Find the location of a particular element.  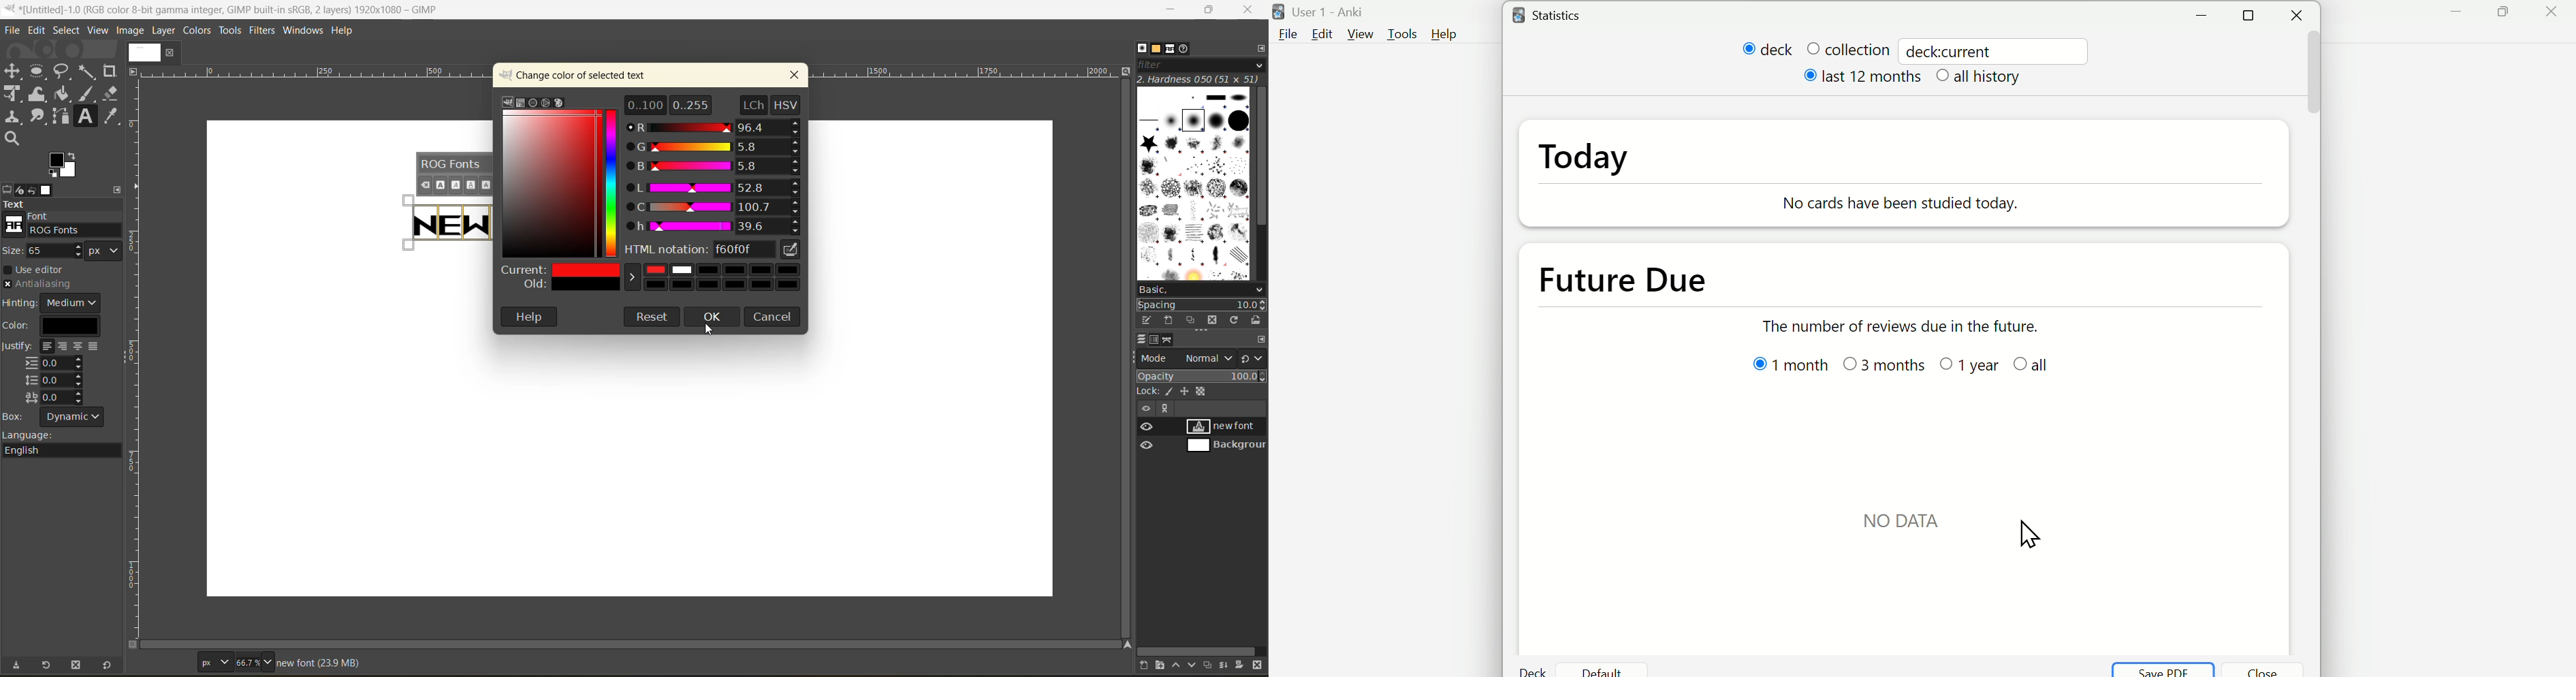

ok is located at coordinates (715, 317).